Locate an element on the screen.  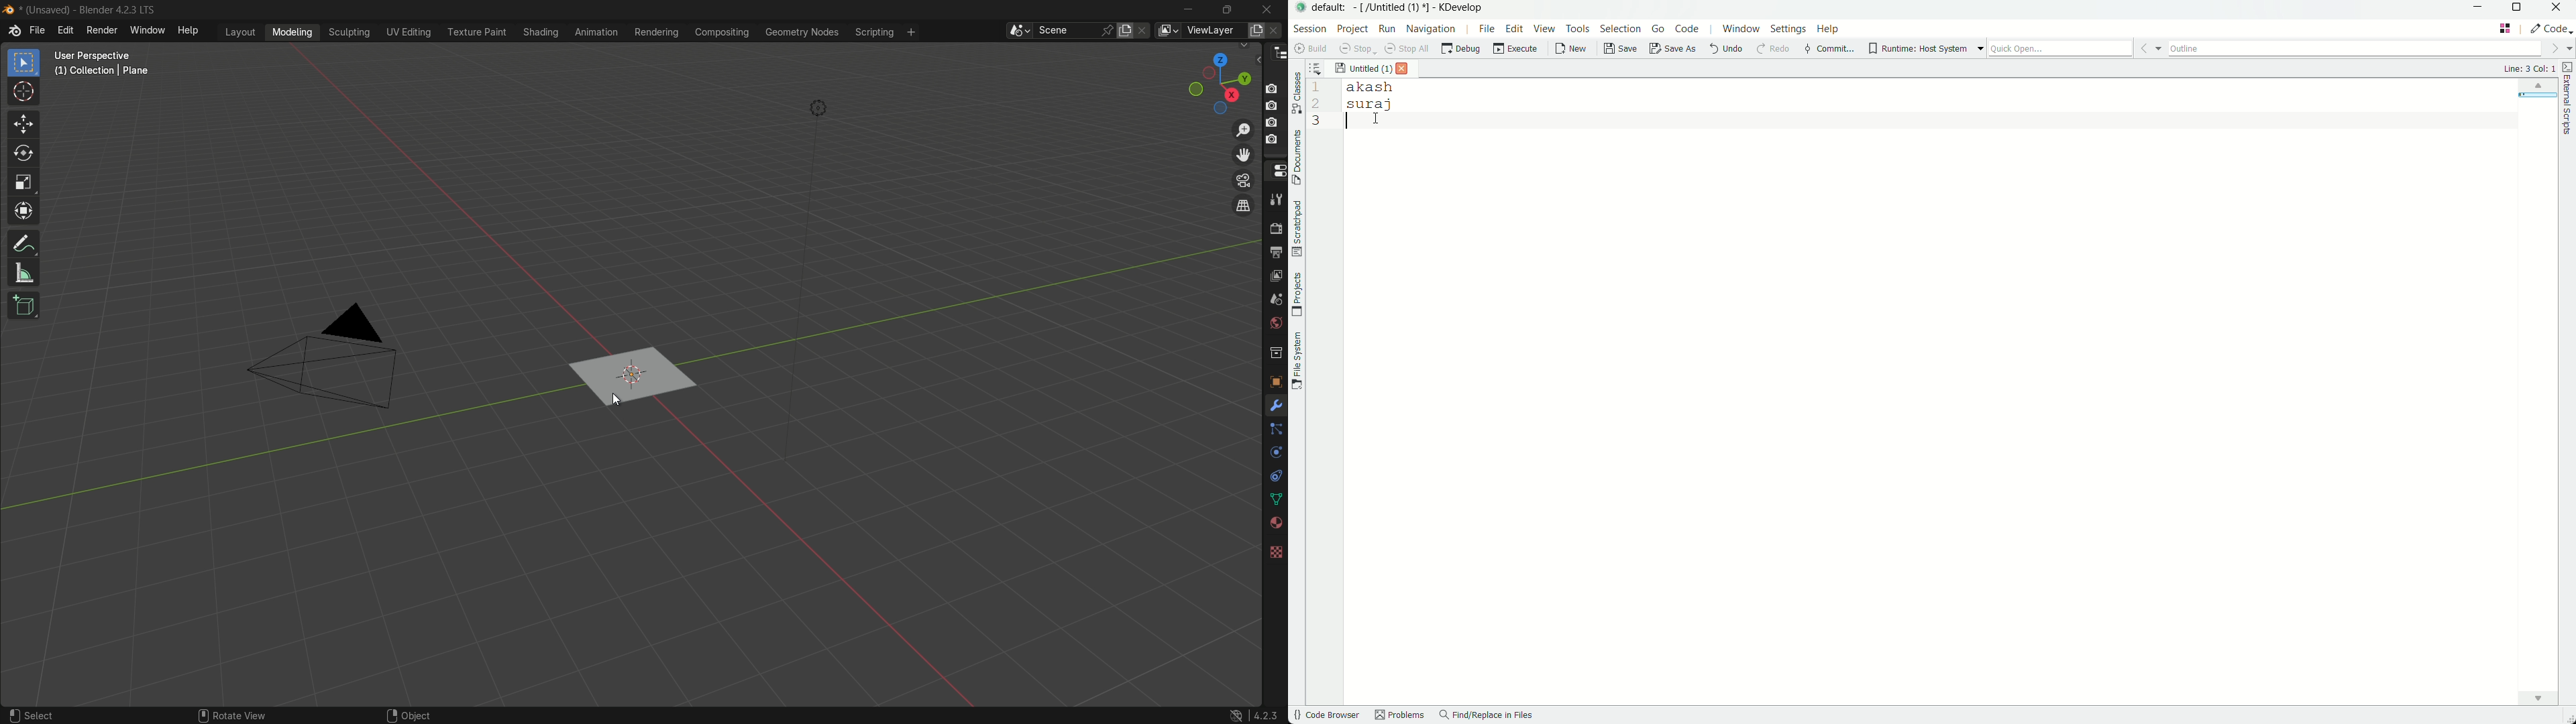
user perspective (1) collection | plane is located at coordinates (130, 73).